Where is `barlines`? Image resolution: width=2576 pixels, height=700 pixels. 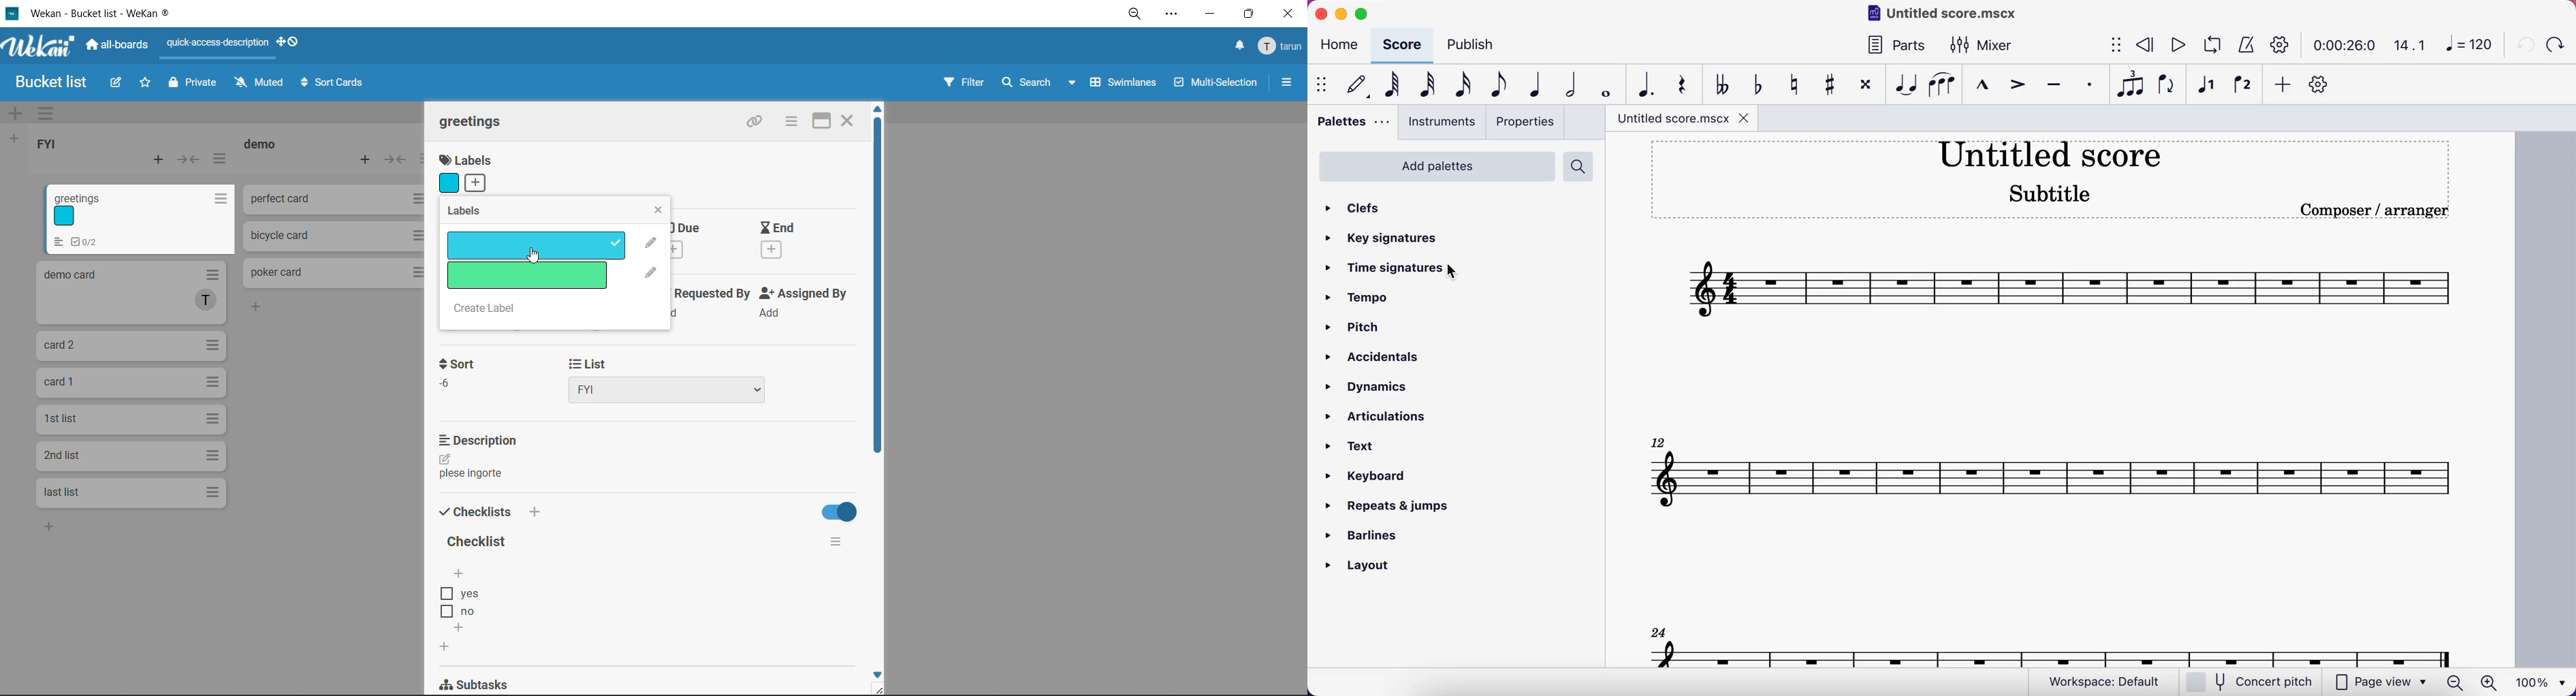 barlines is located at coordinates (1368, 537).